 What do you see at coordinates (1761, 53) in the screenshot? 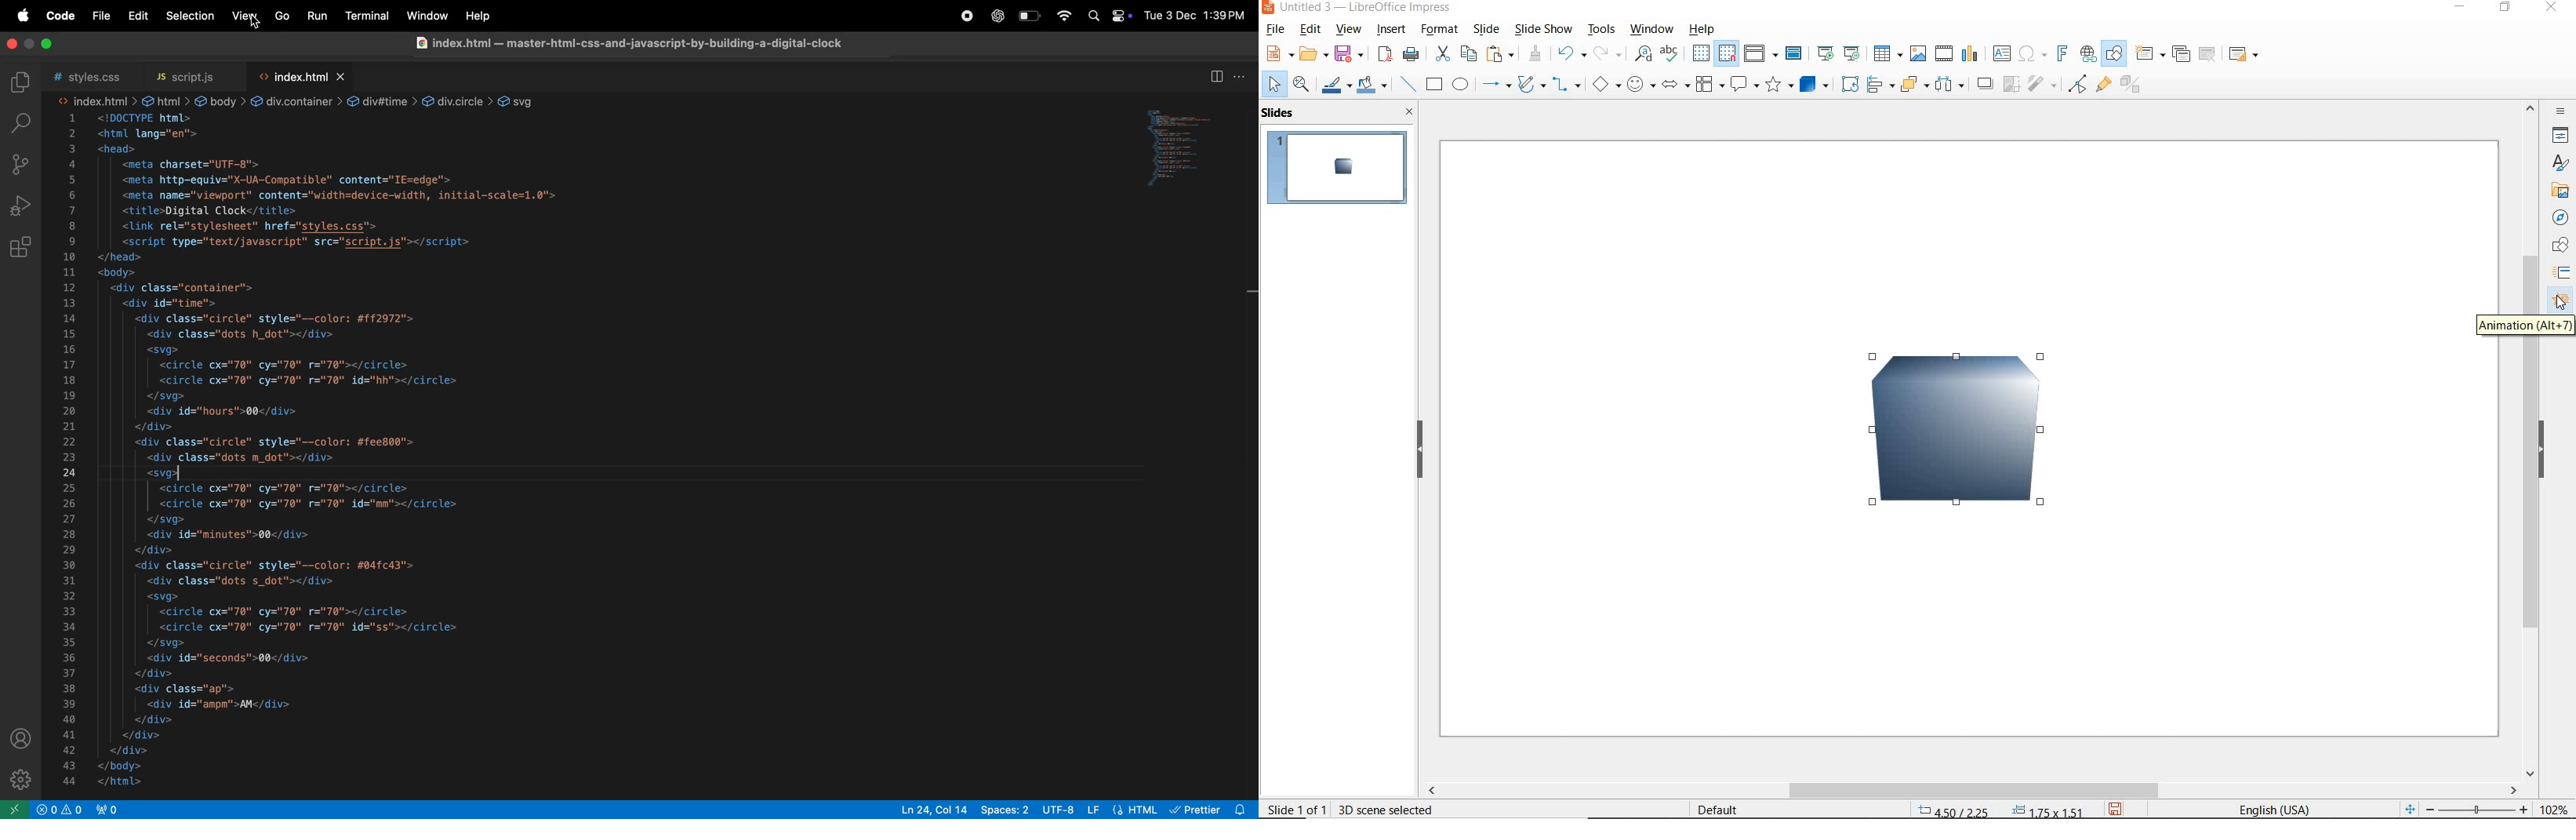
I see `display views` at bounding box center [1761, 53].